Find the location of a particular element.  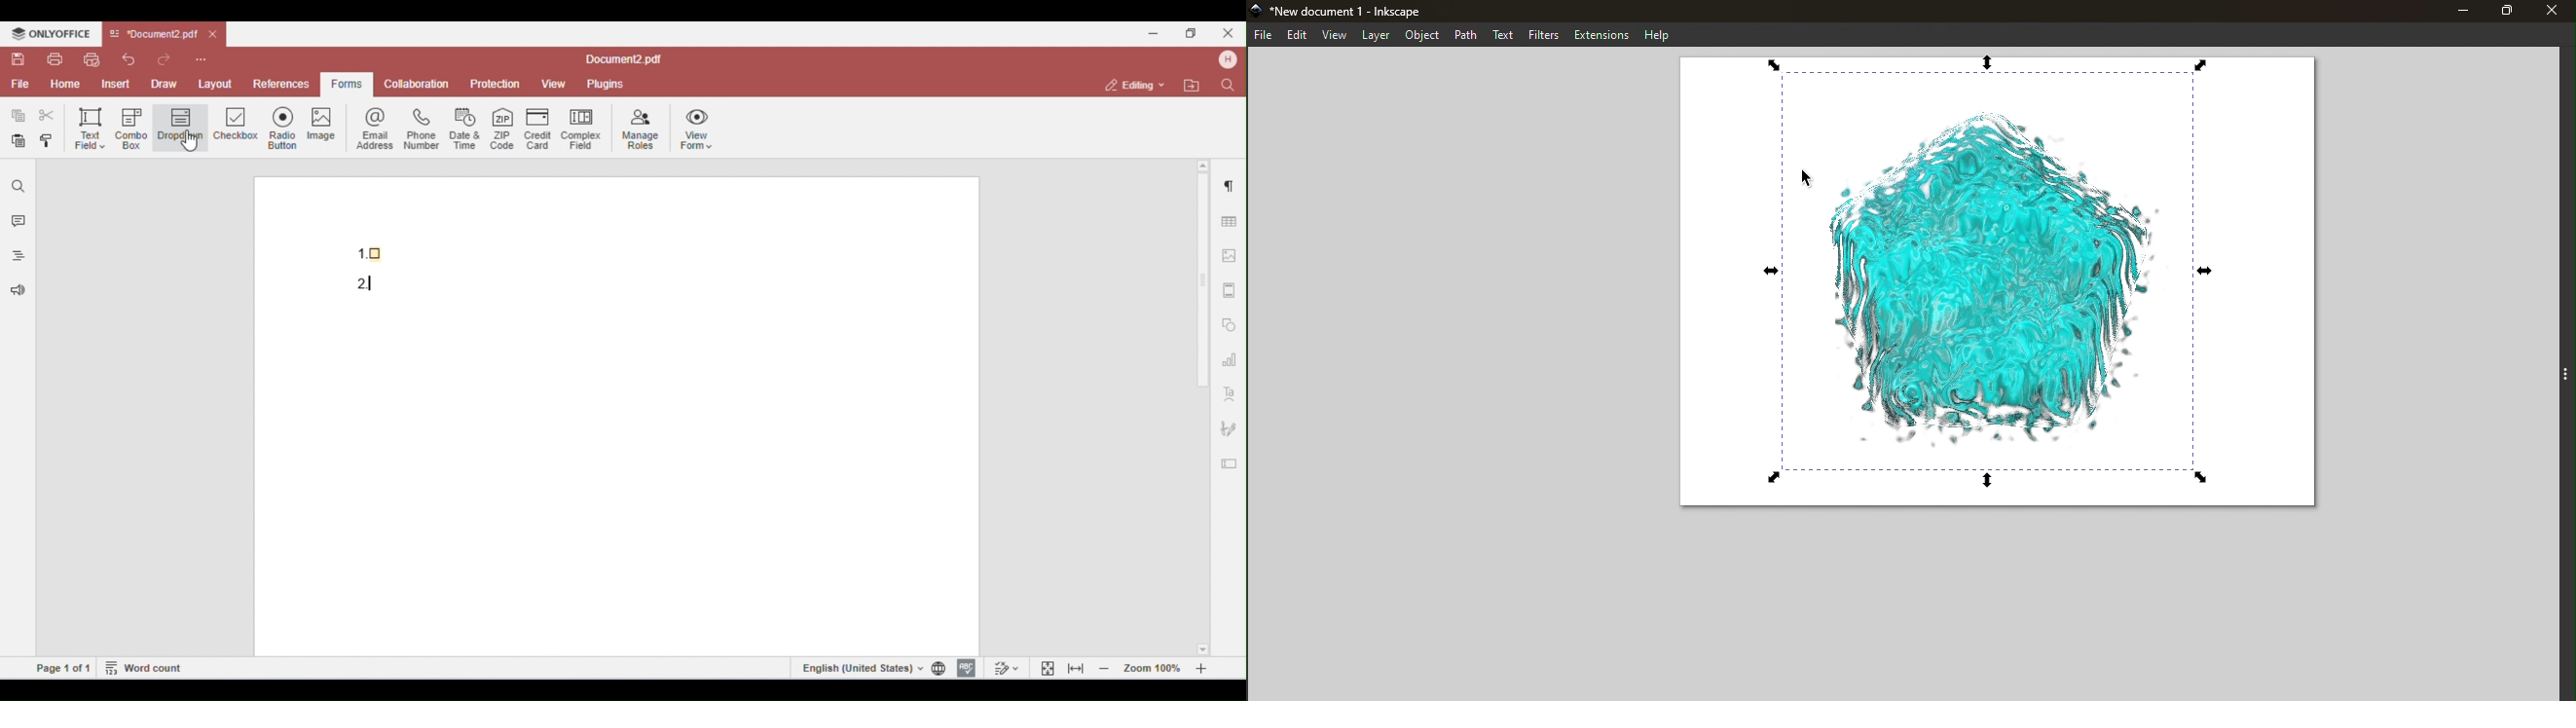

combo box is located at coordinates (132, 129).